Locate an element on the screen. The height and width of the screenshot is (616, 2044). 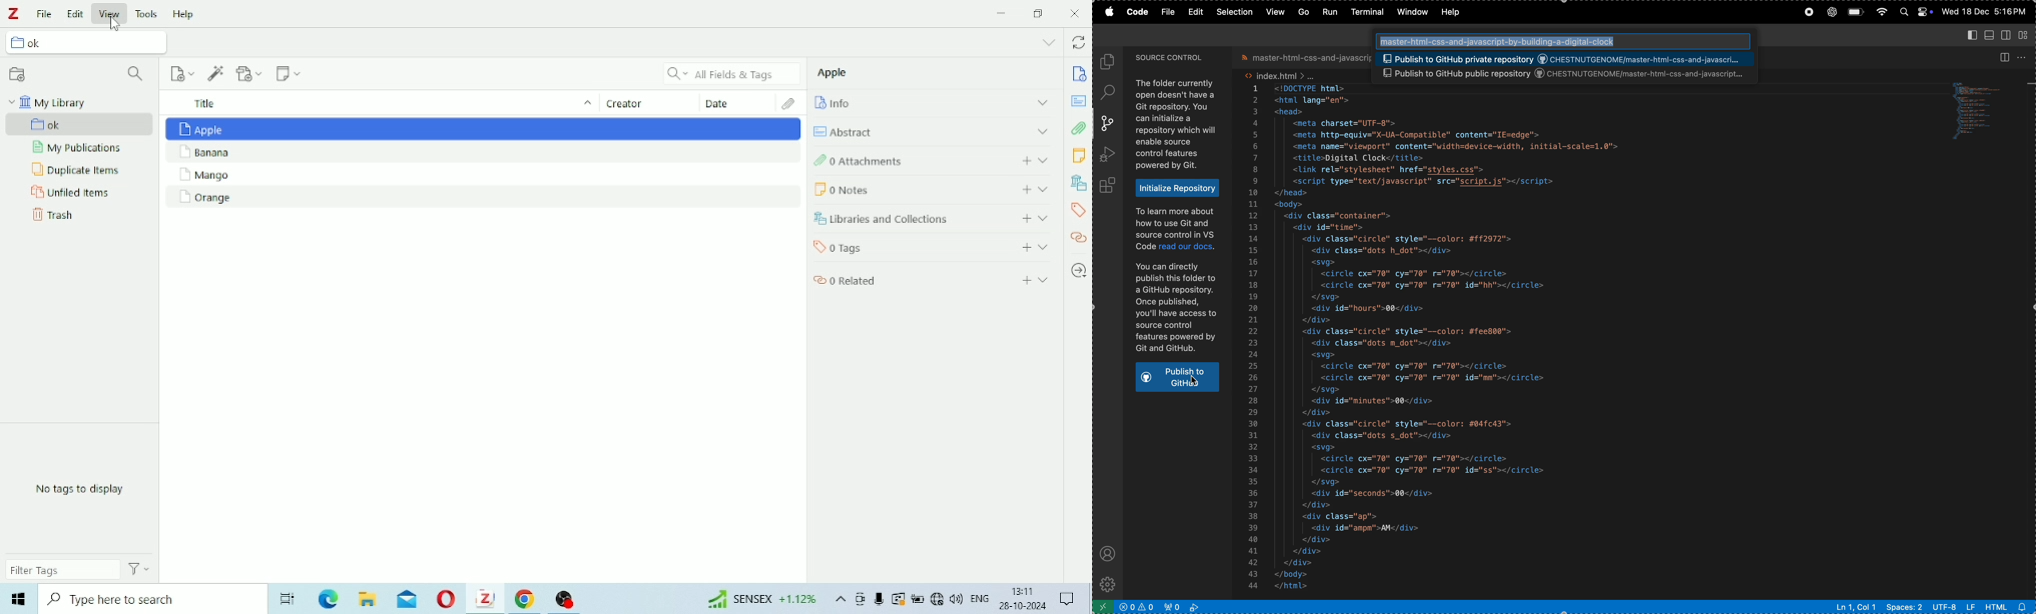
<svg> is located at coordinates (1328, 354).